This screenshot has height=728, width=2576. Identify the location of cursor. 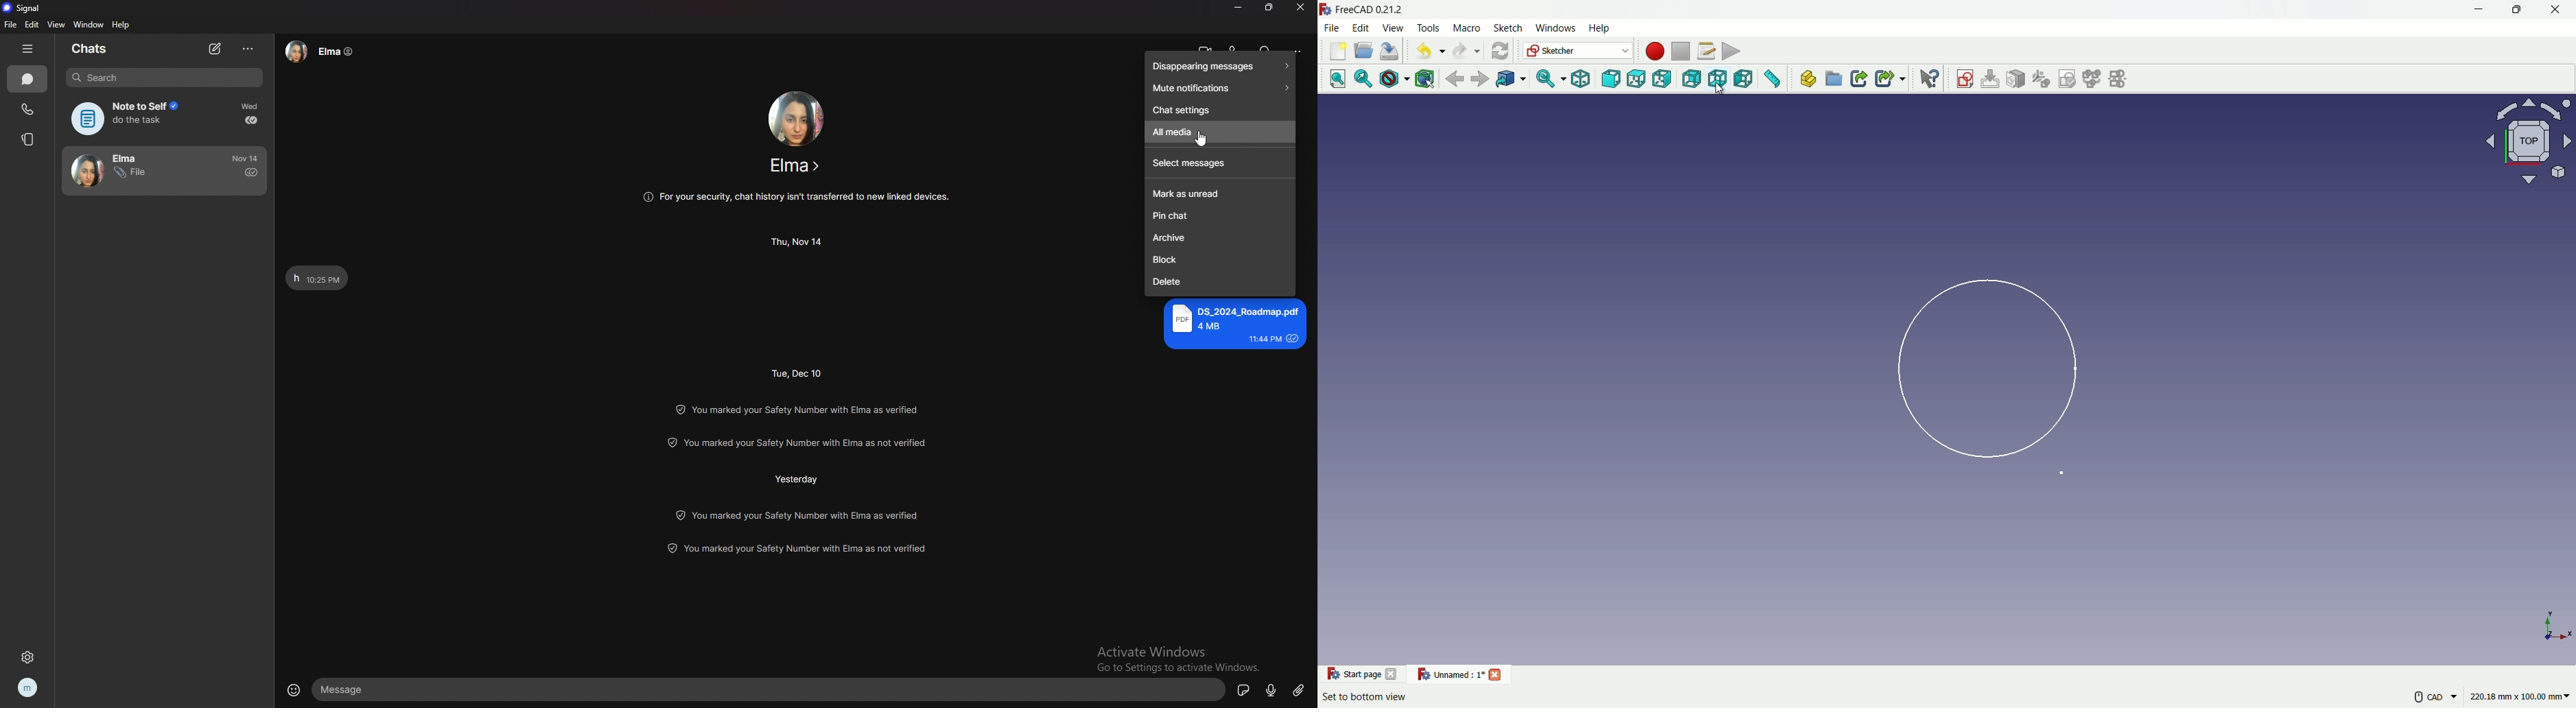
(1721, 92).